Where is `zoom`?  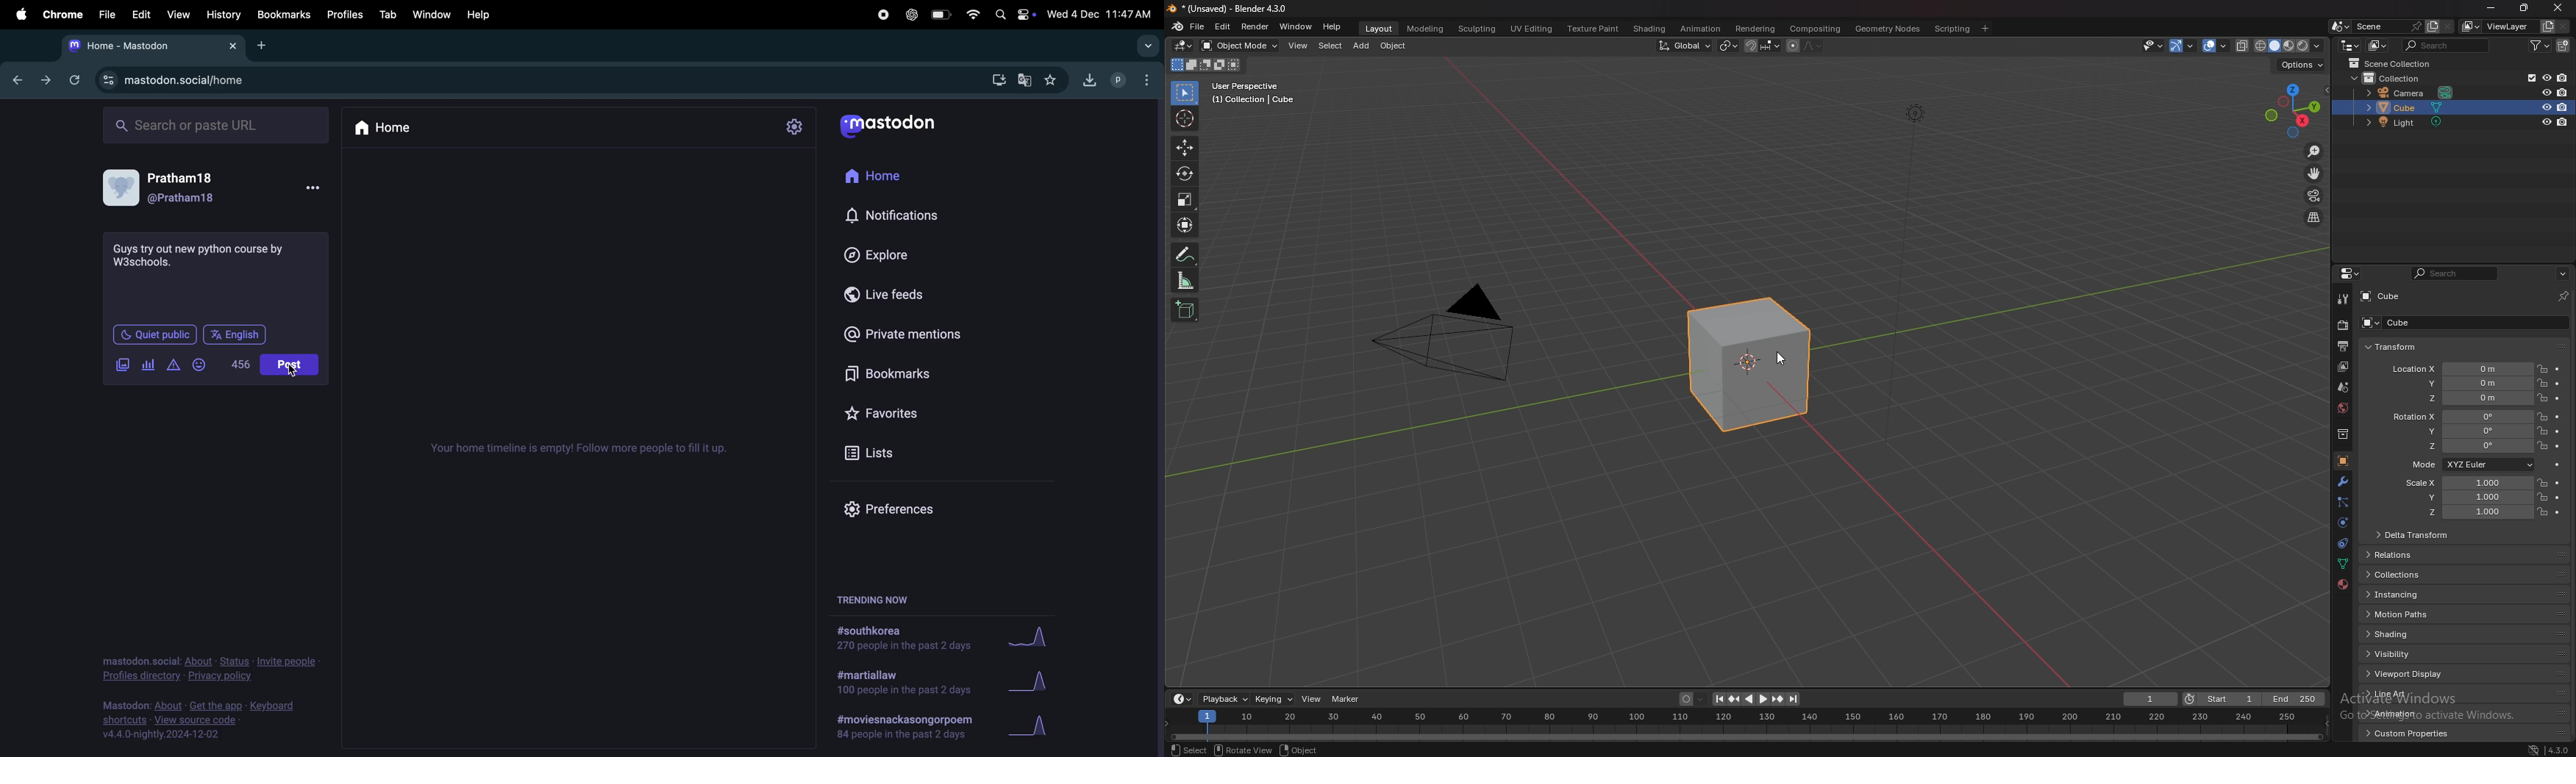 zoom is located at coordinates (2314, 151).